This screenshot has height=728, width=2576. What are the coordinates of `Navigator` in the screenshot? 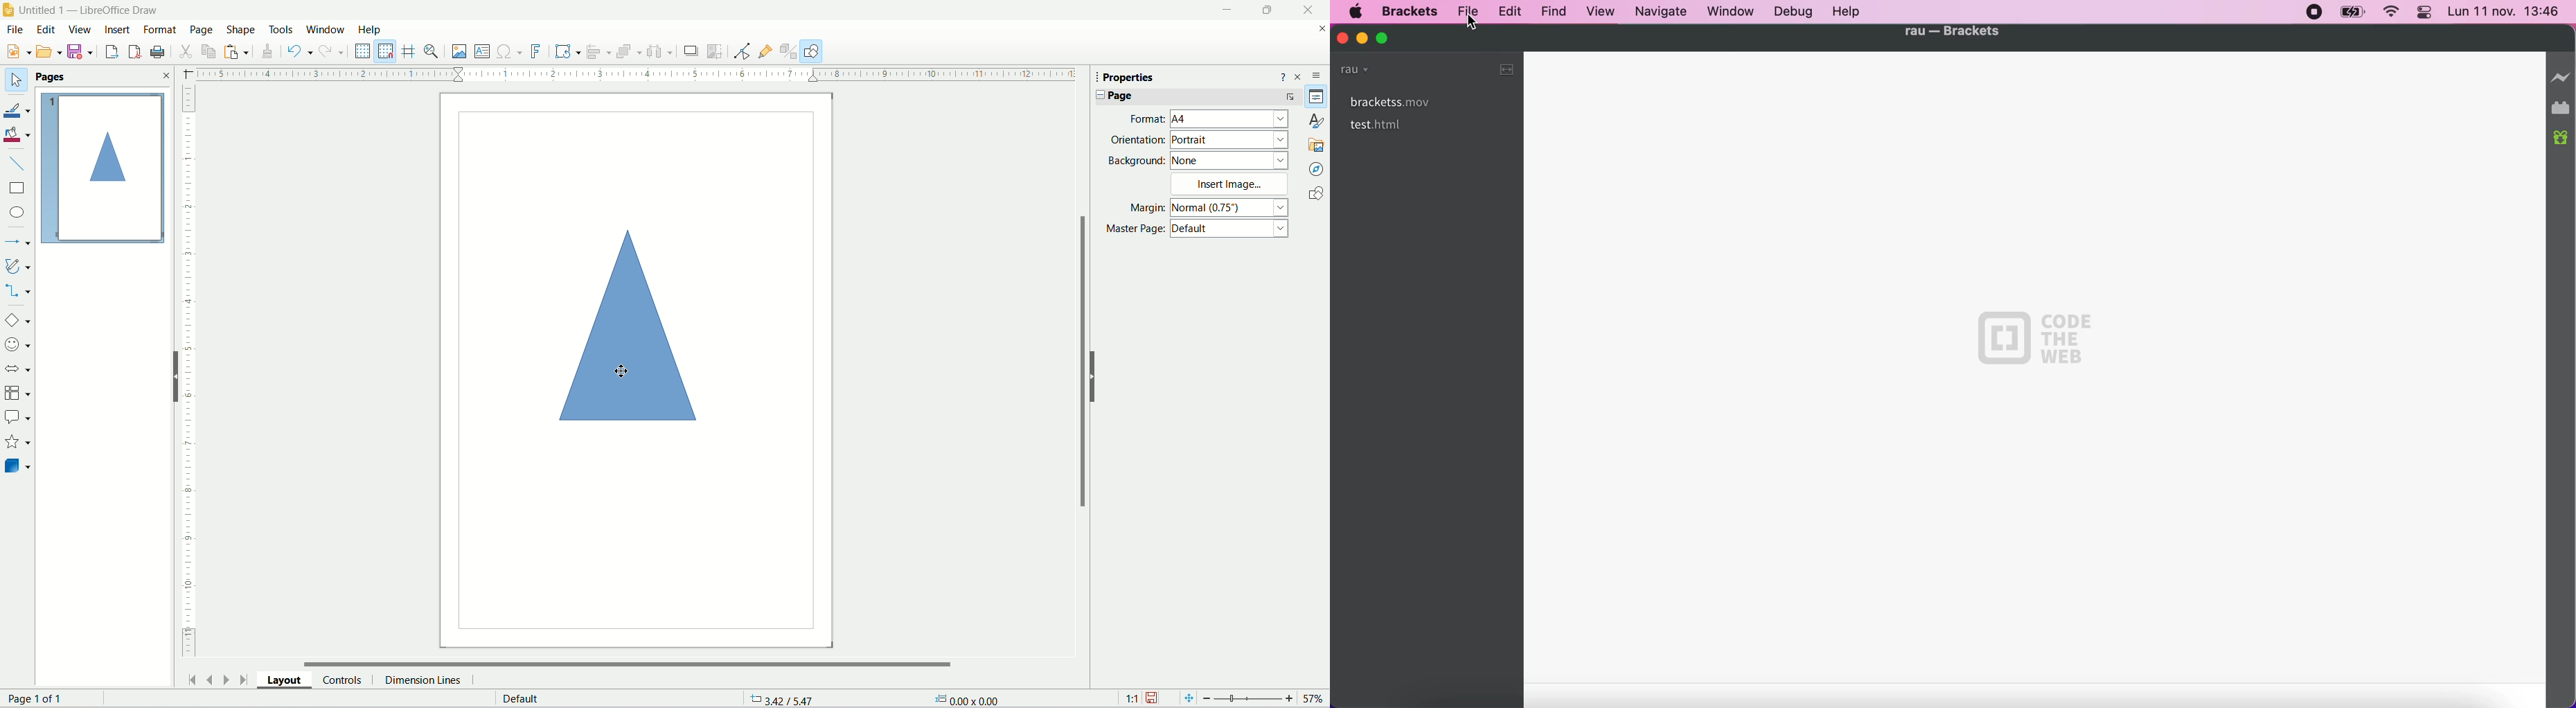 It's located at (1318, 168).